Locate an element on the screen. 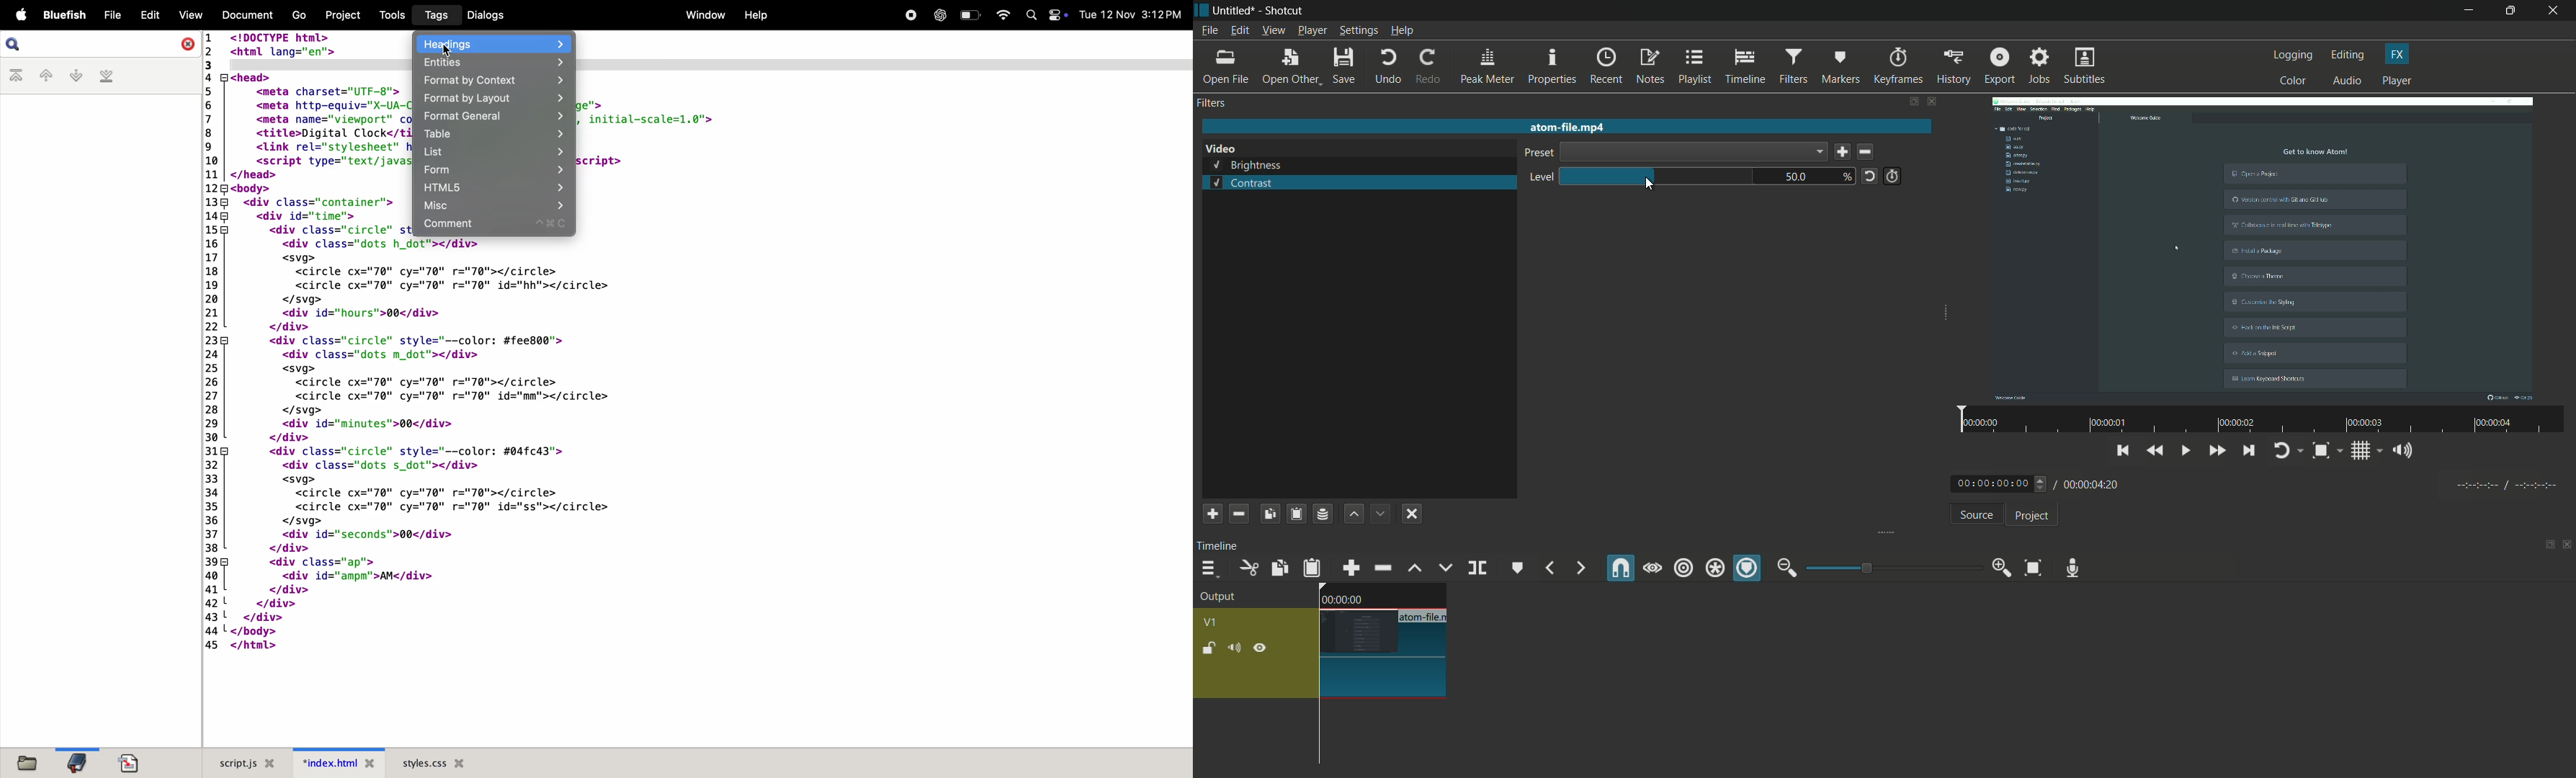 This screenshot has width=2576, height=784. brightness bar is located at coordinates (1658, 176).